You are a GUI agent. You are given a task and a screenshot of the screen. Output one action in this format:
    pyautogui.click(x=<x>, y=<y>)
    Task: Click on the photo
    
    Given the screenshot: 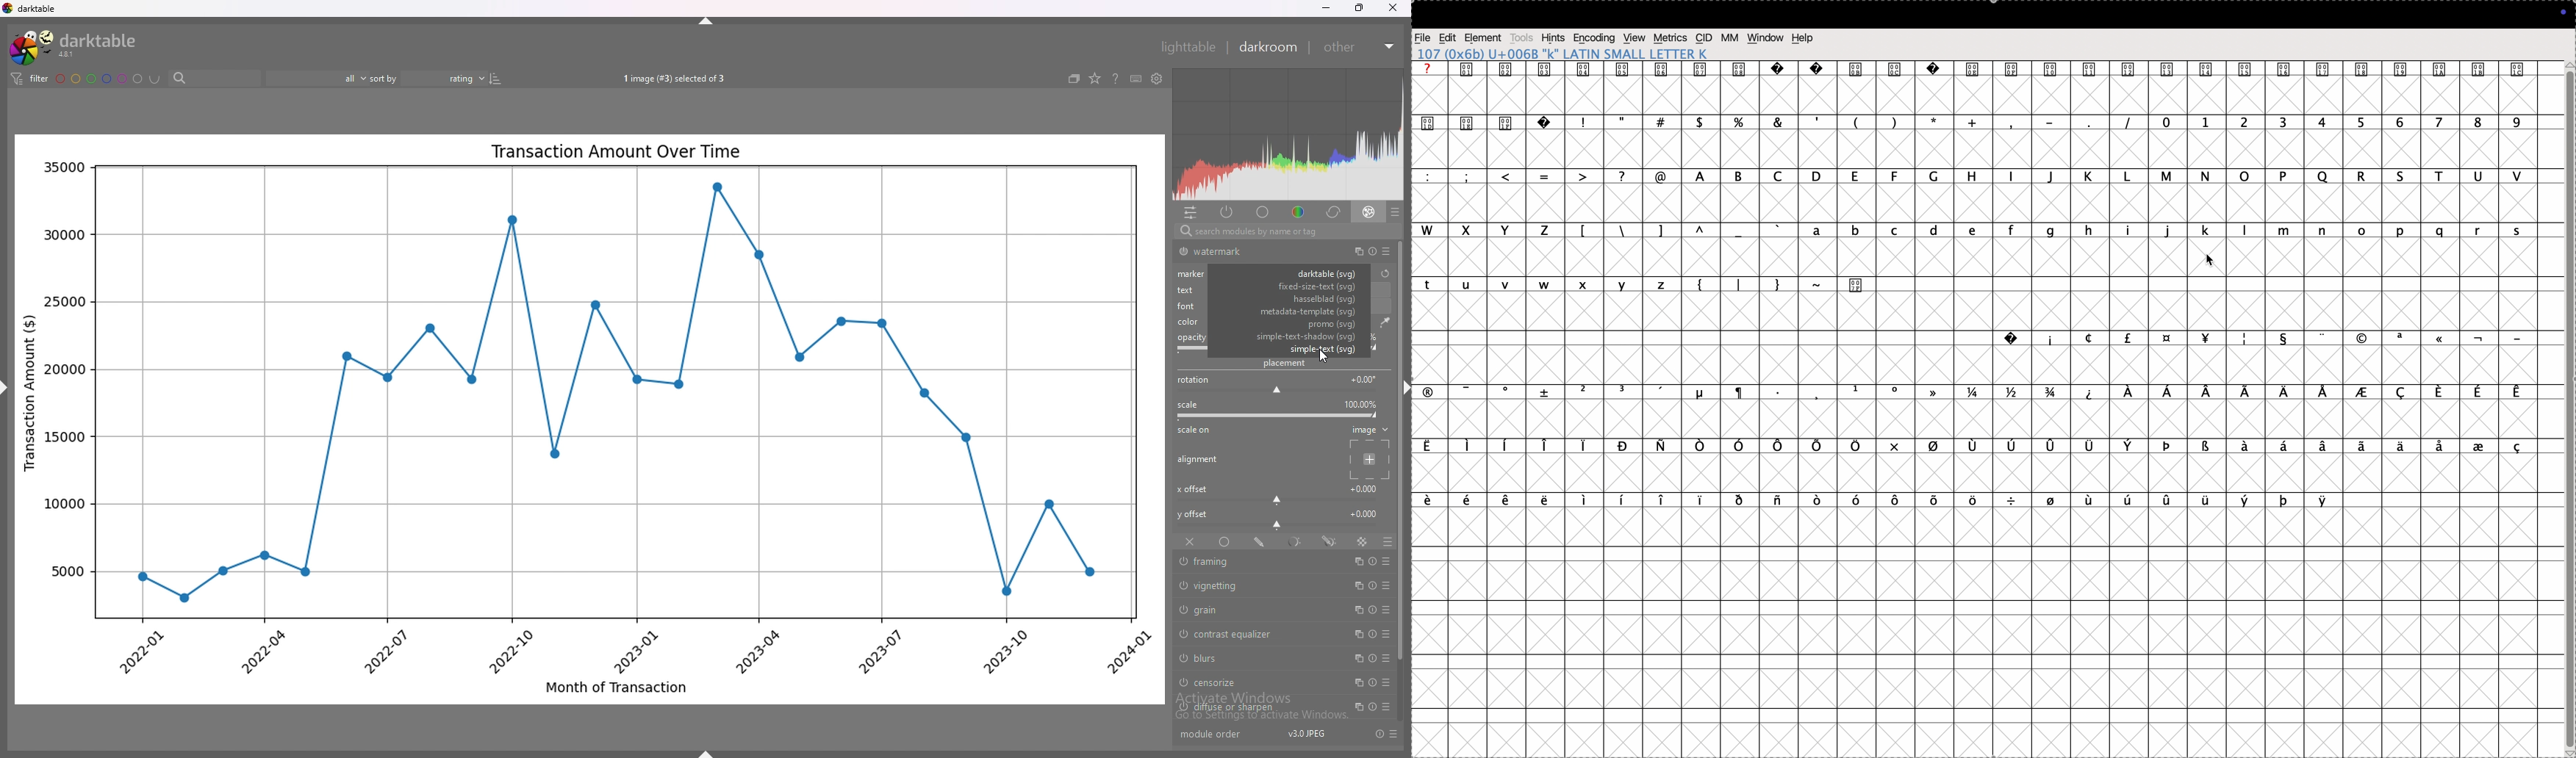 What is the action you would take?
    pyautogui.click(x=591, y=420)
    